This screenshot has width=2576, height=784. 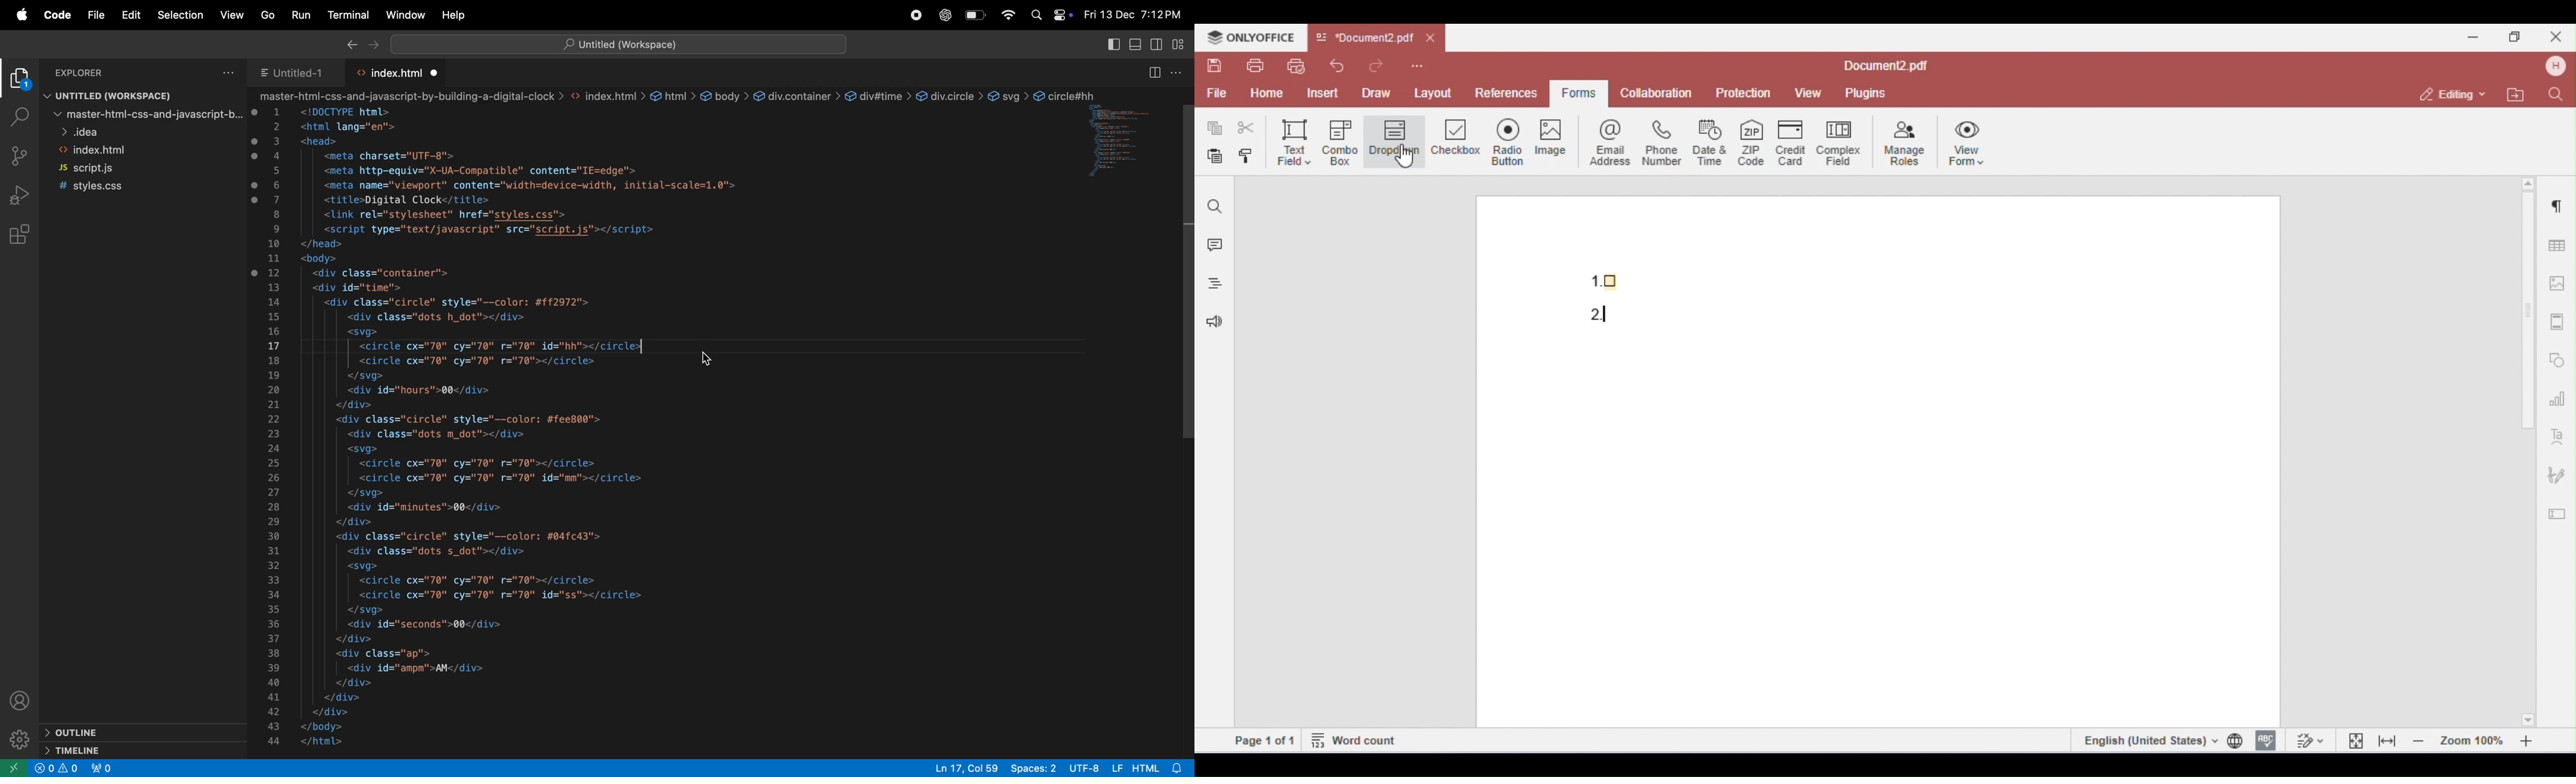 What do you see at coordinates (106, 751) in the screenshot?
I see `timeline` at bounding box center [106, 751].